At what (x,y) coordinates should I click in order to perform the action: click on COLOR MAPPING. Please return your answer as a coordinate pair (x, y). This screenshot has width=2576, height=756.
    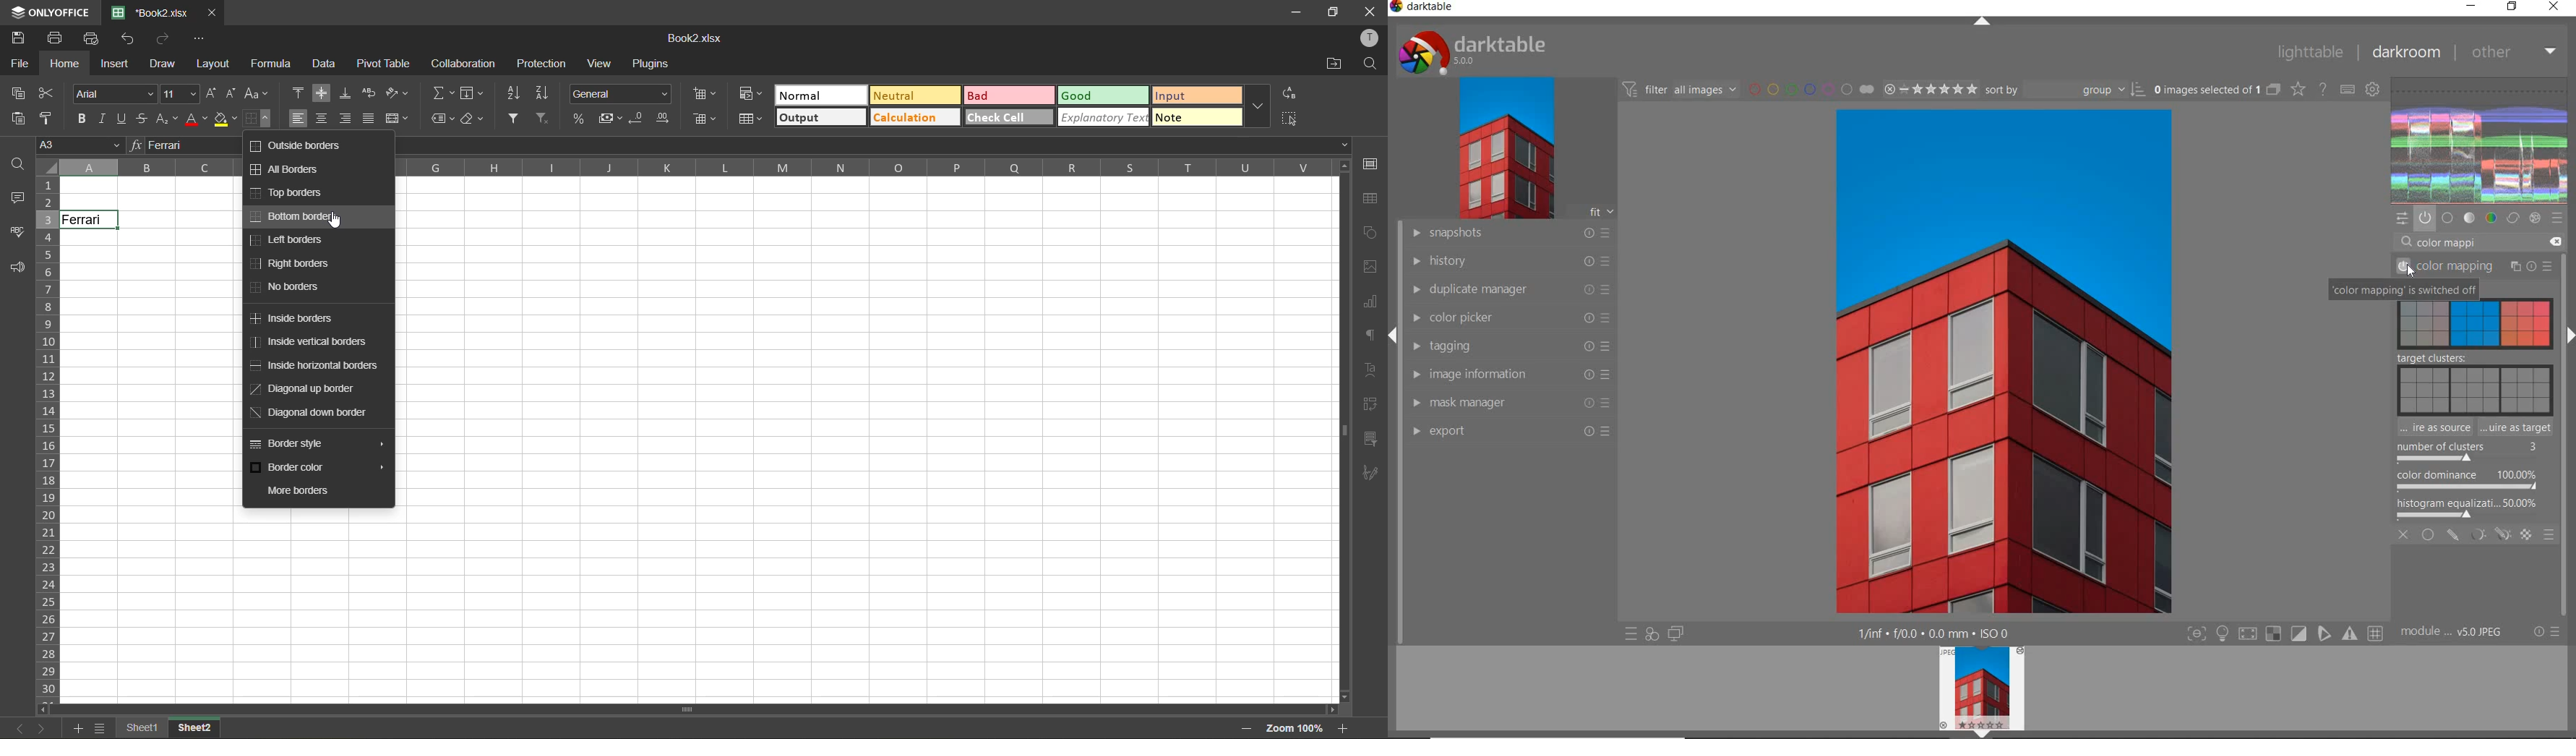
    Looking at the image, I should click on (2476, 268).